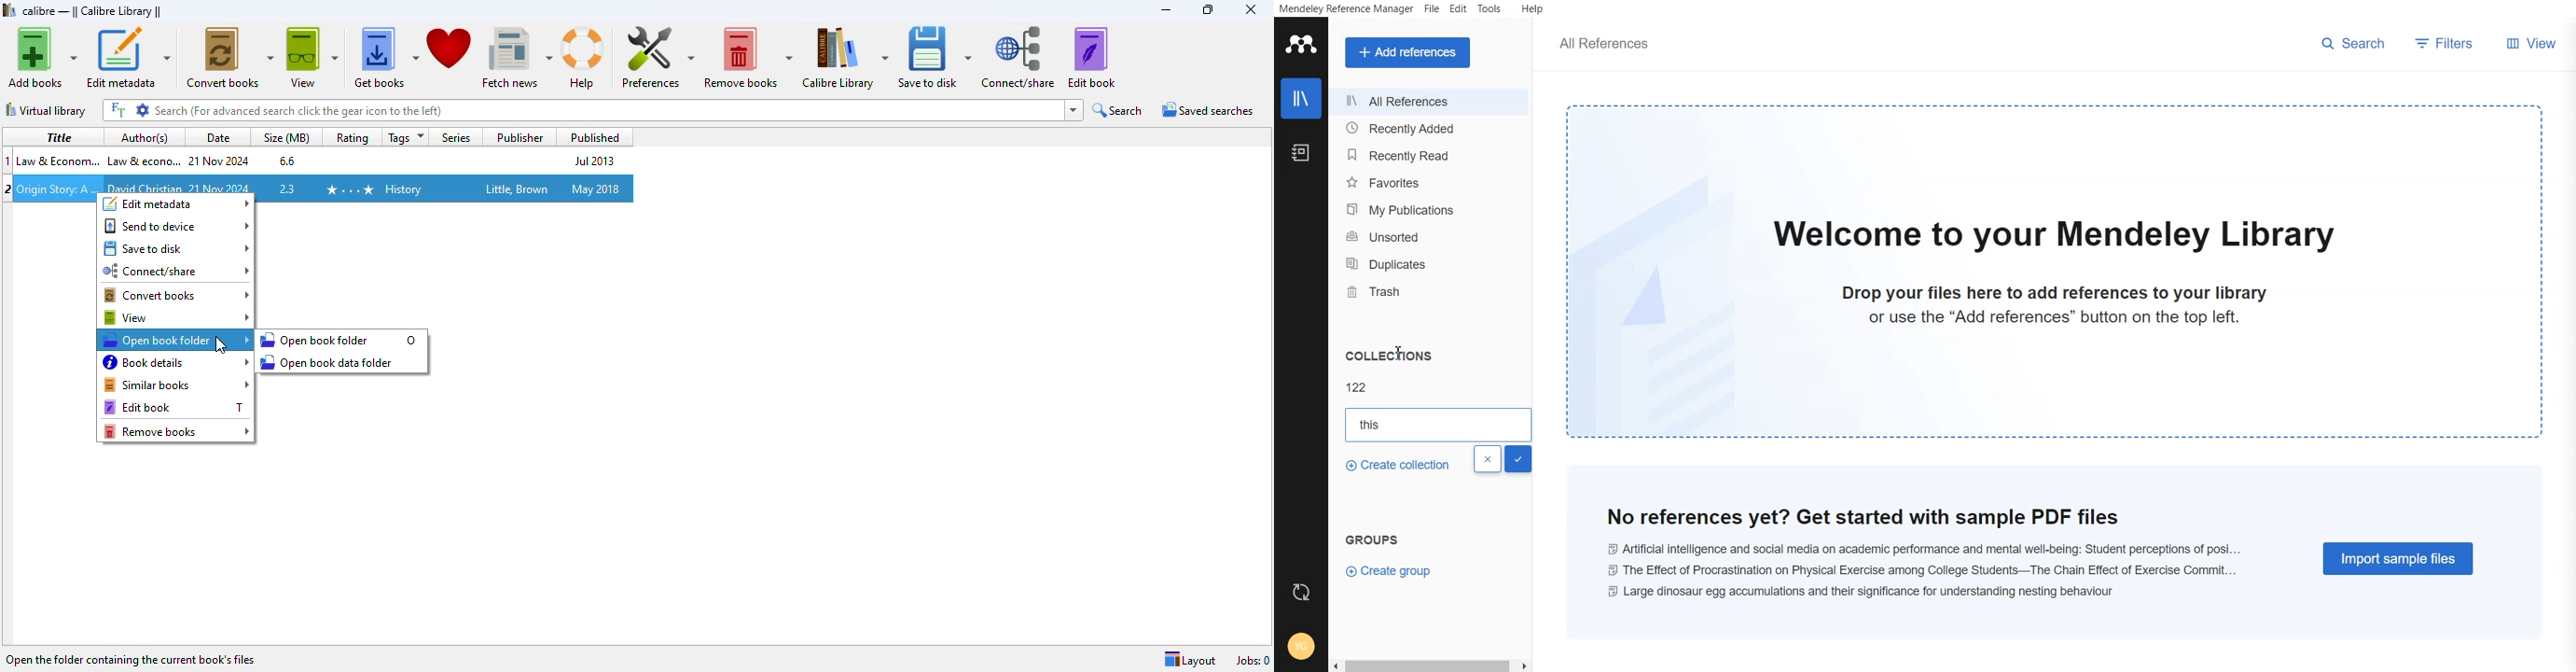  What do you see at coordinates (239, 407) in the screenshot?
I see `T` at bounding box center [239, 407].